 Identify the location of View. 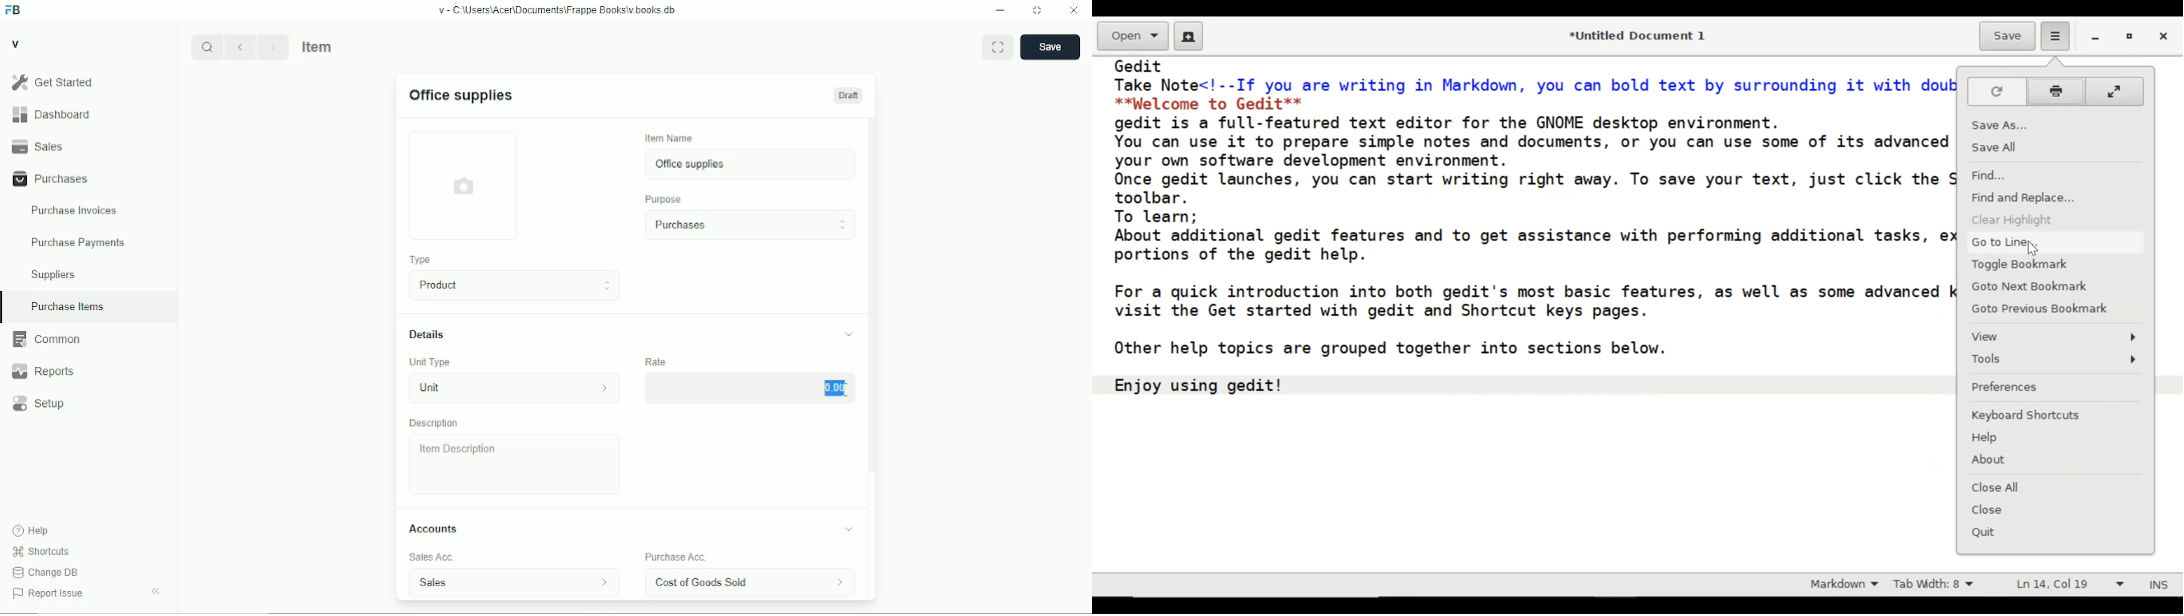
(2055, 338).